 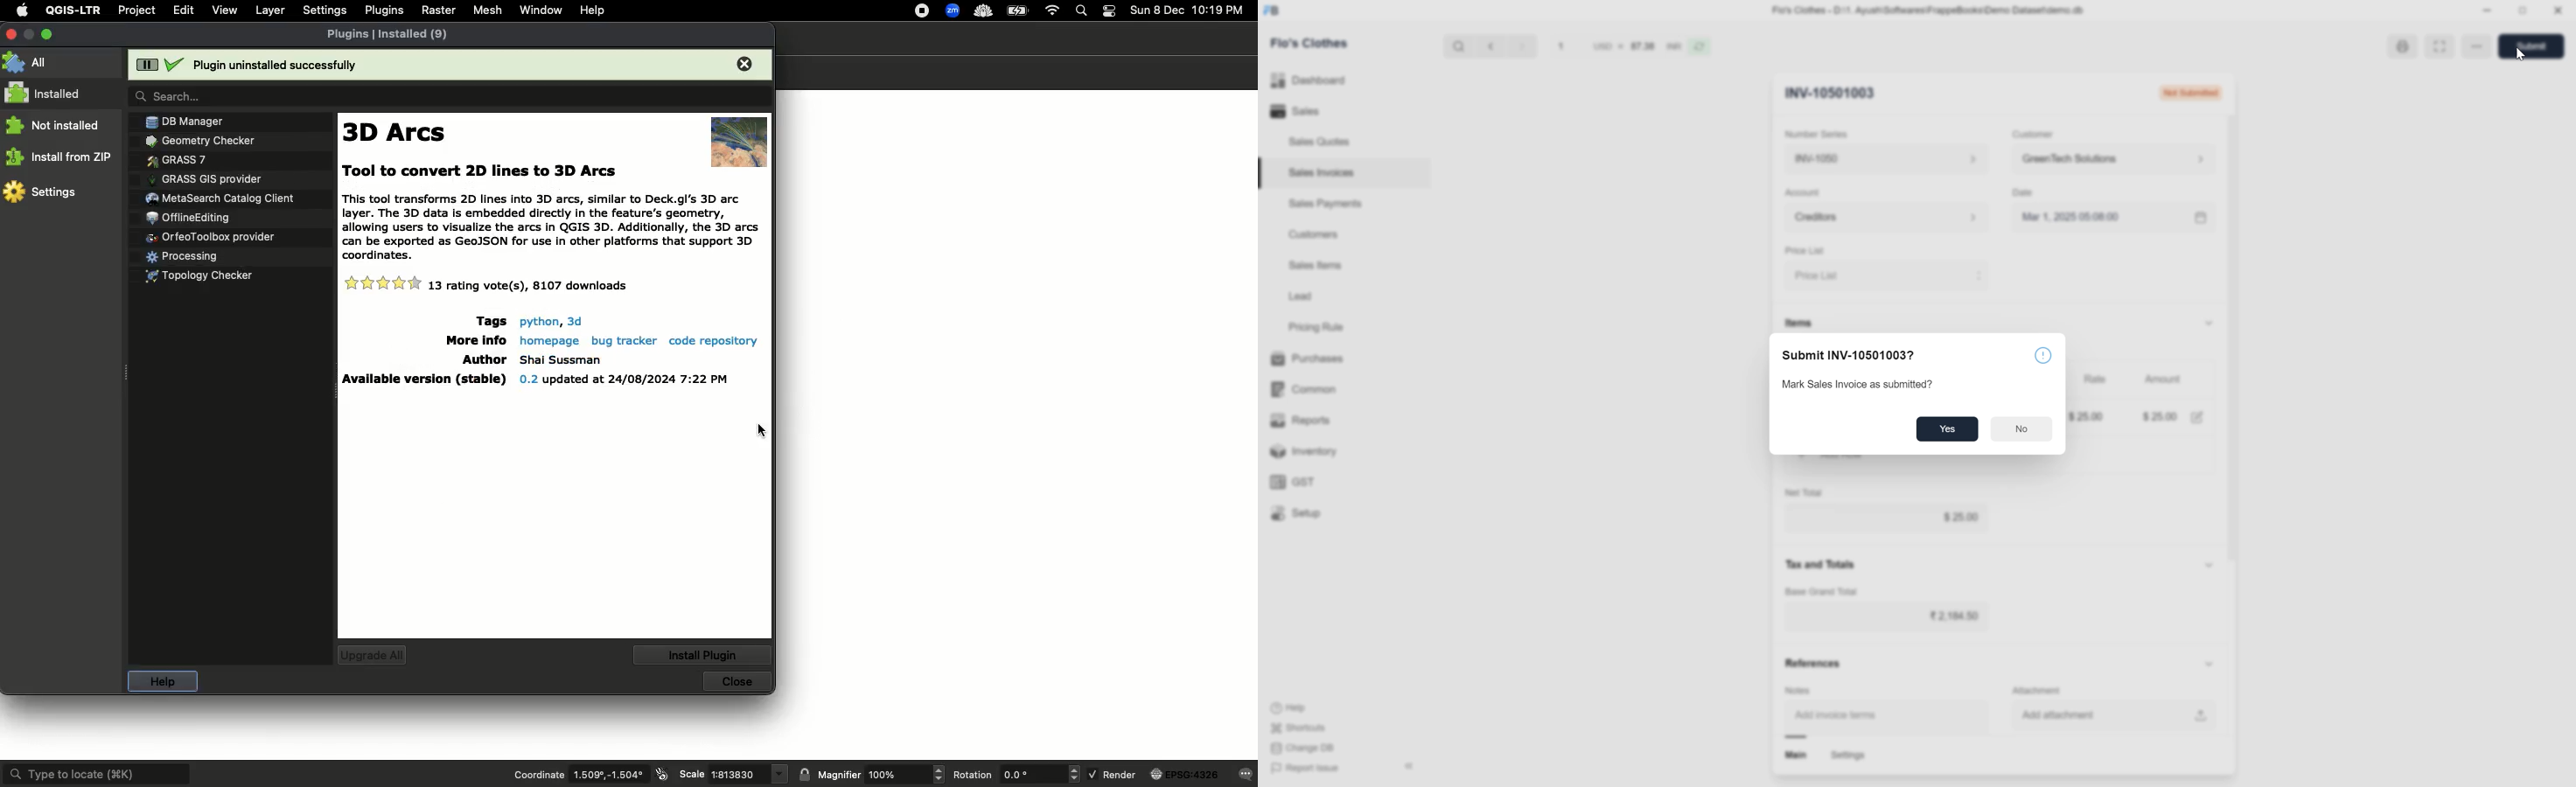 I want to click on Plugins, so click(x=205, y=143).